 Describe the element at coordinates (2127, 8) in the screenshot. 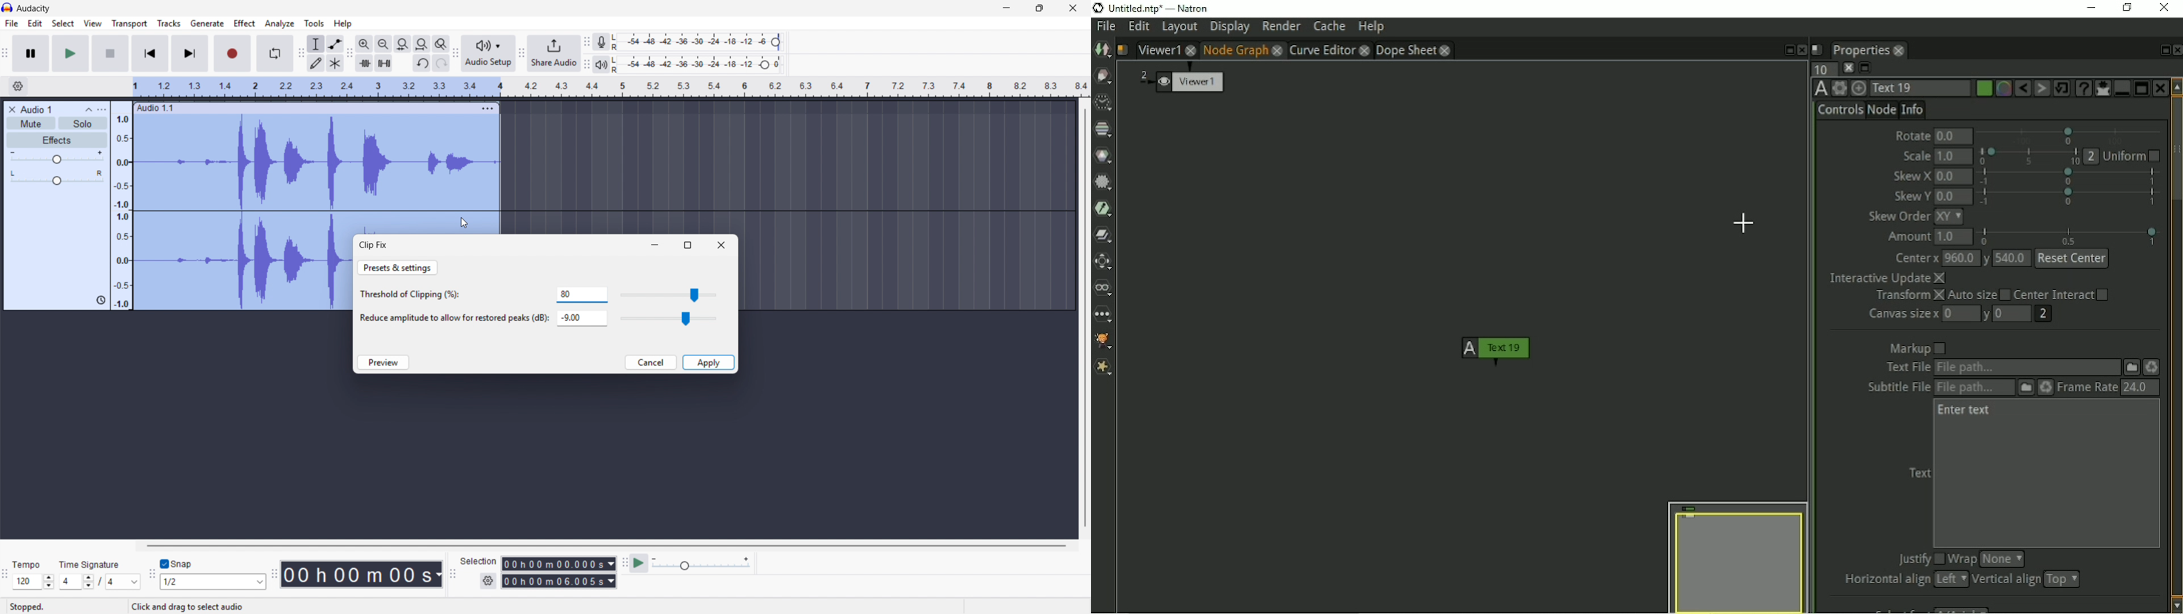

I see ` Restore down` at that location.